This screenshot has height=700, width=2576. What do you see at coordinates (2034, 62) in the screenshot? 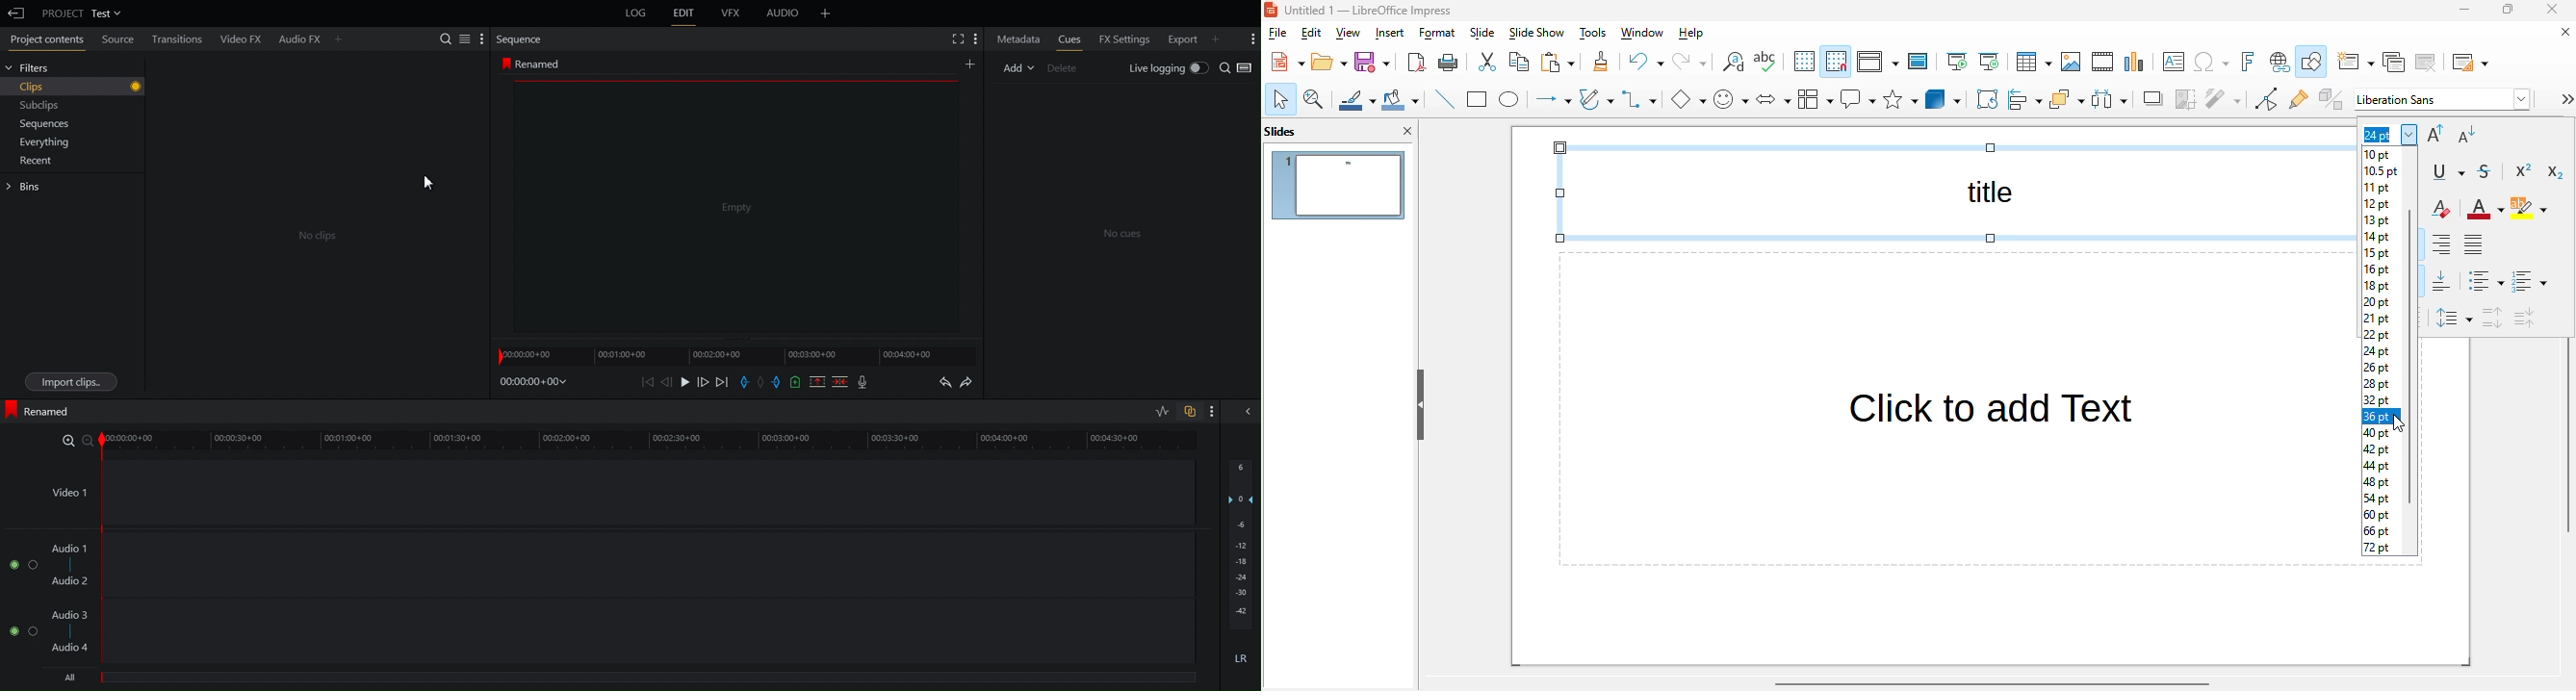
I see `table` at bounding box center [2034, 62].